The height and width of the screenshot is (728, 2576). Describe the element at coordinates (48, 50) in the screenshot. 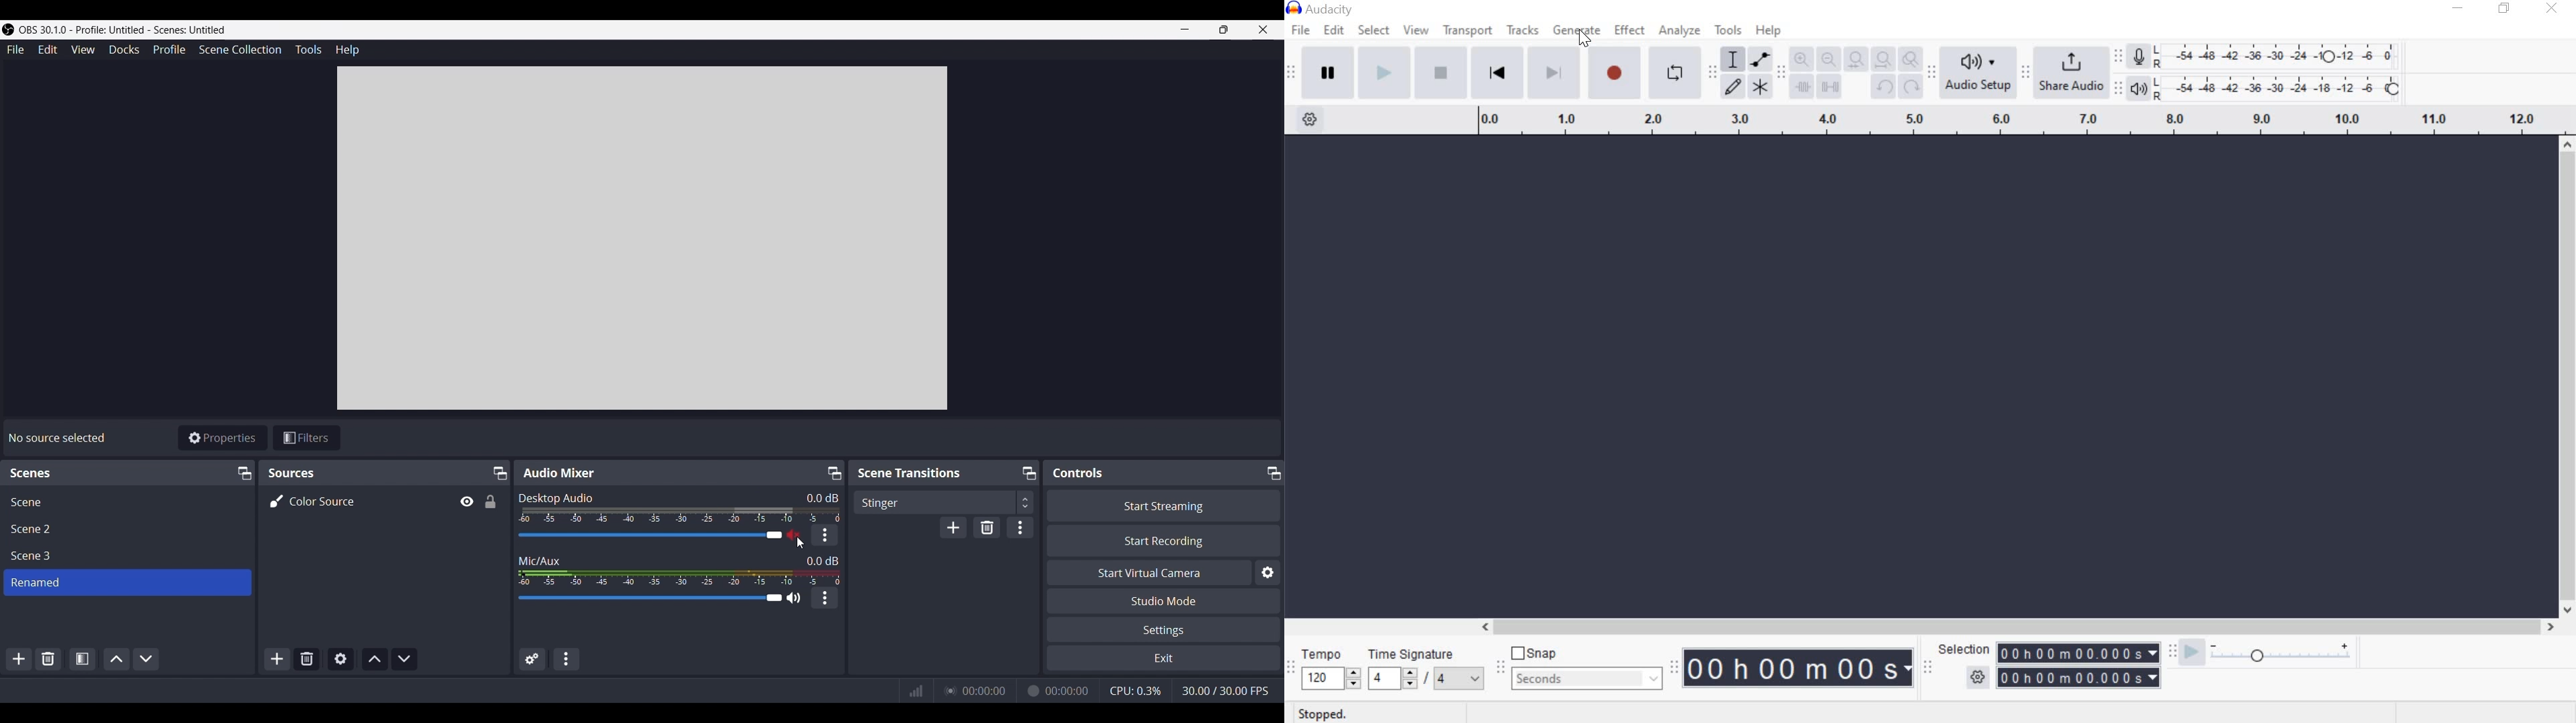

I see `Edit` at that location.